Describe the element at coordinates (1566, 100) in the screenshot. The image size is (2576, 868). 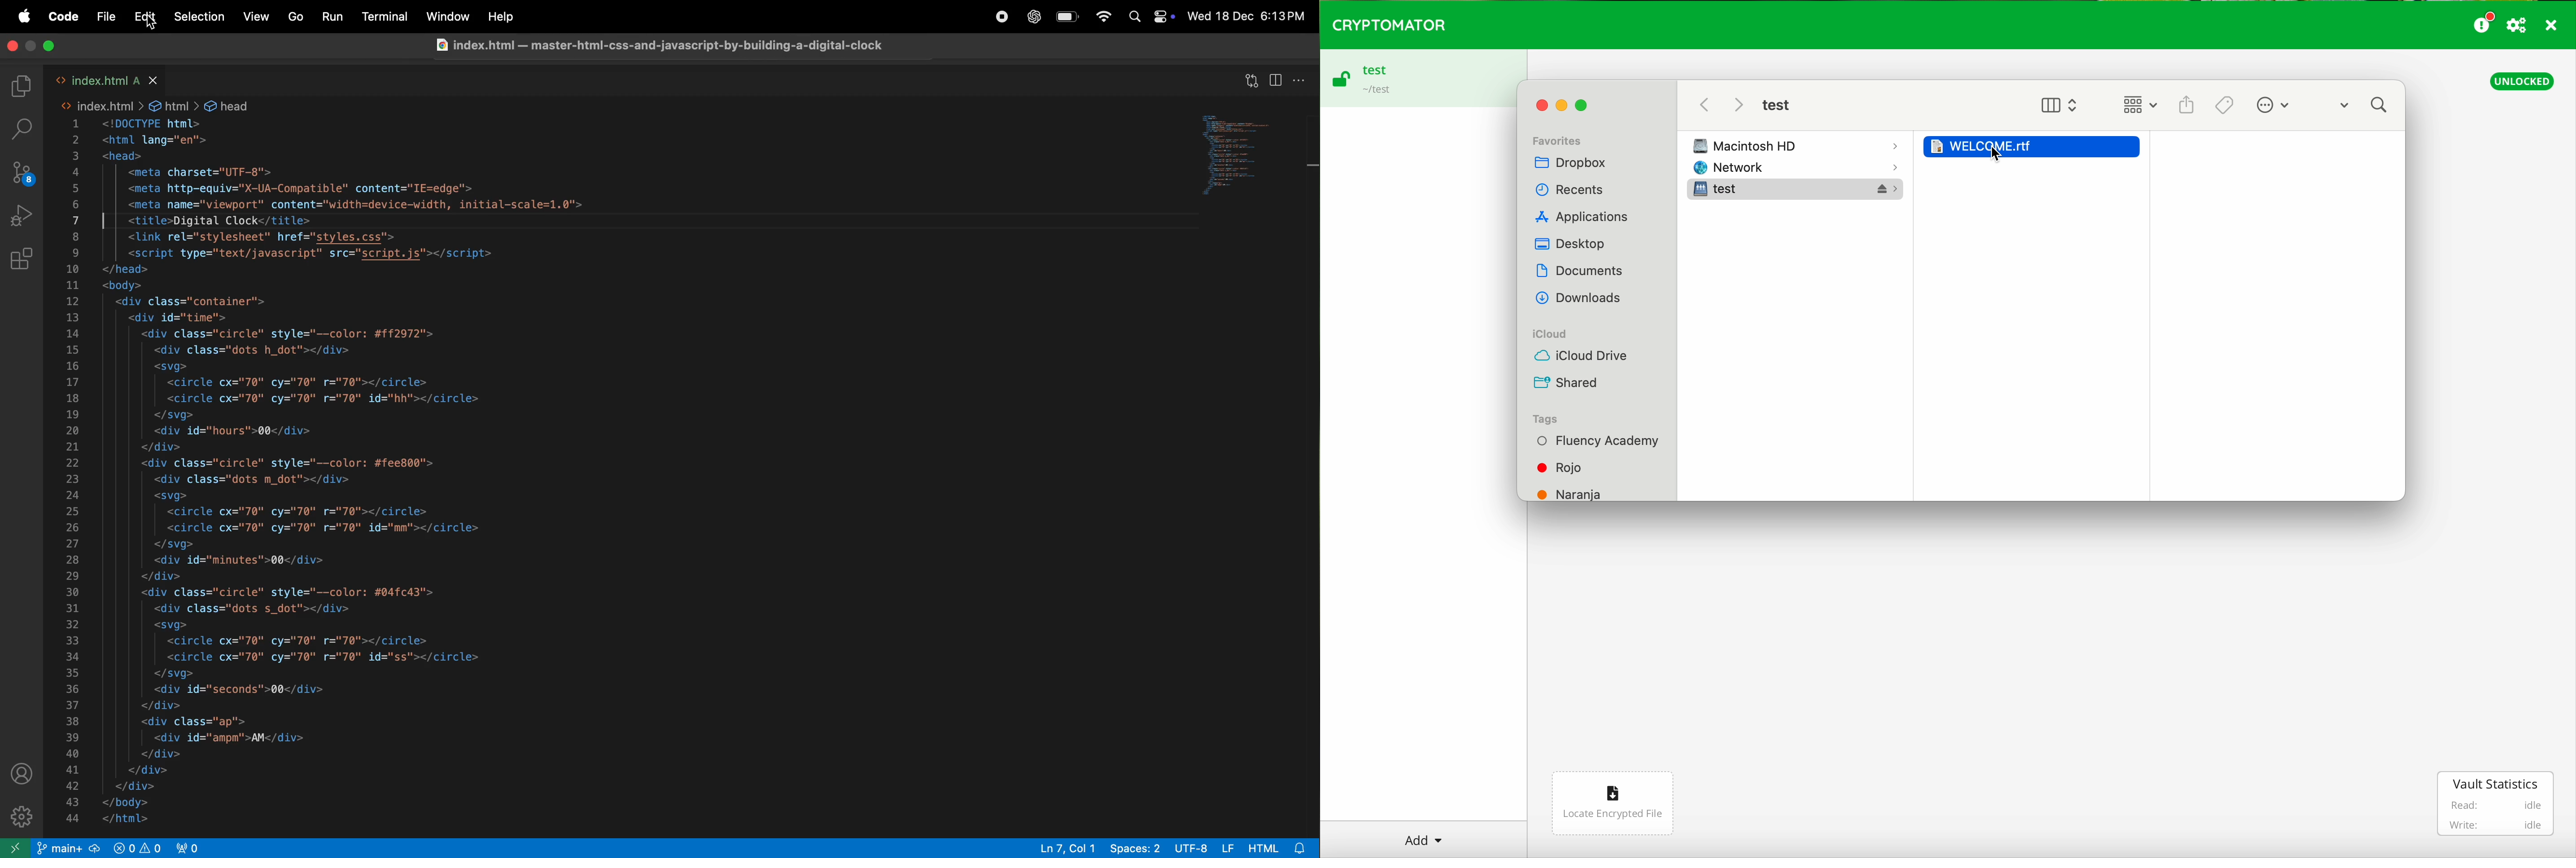
I see `Control buttons` at that location.